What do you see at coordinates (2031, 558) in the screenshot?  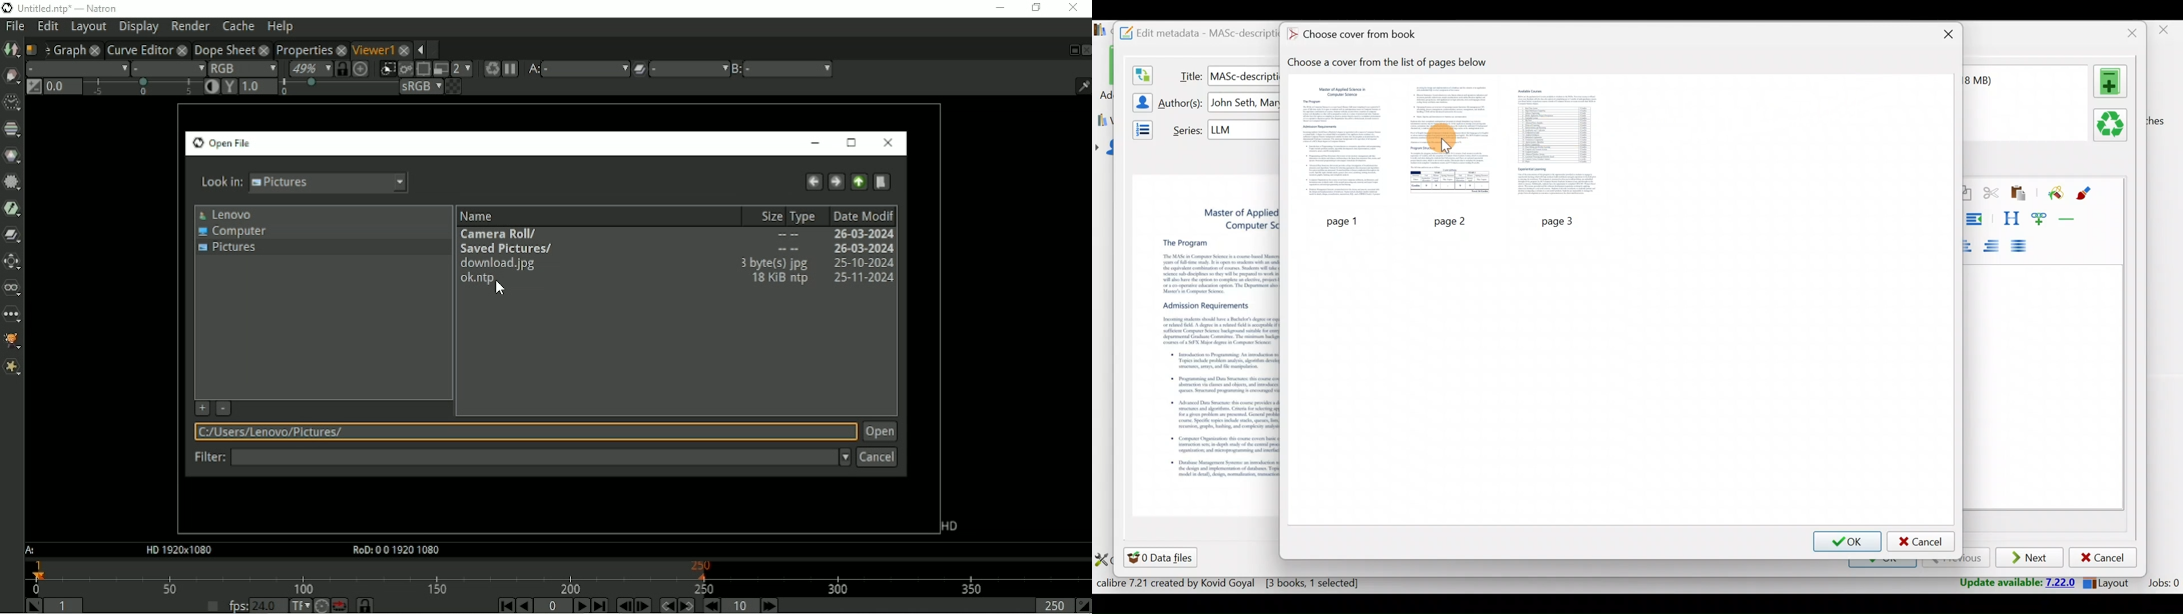 I see `Next` at bounding box center [2031, 558].